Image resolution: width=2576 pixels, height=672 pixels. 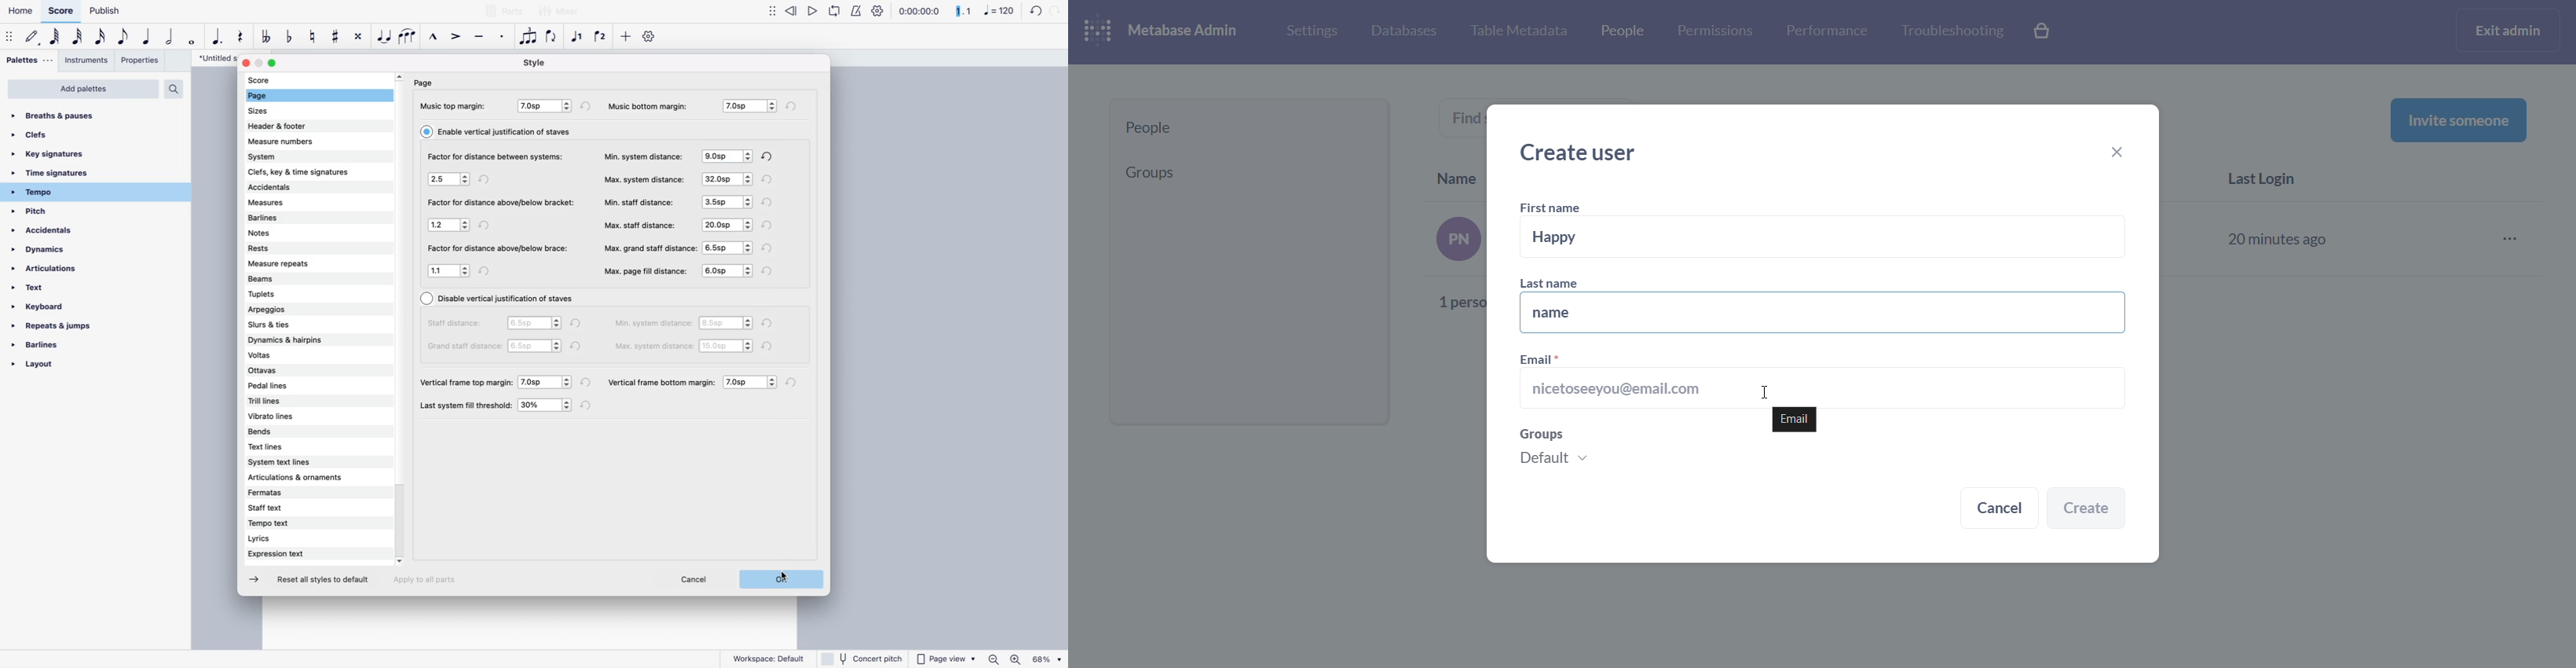 What do you see at coordinates (587, 106) in the screenshot?
I see `efresh` at bounding box center [587, 106].